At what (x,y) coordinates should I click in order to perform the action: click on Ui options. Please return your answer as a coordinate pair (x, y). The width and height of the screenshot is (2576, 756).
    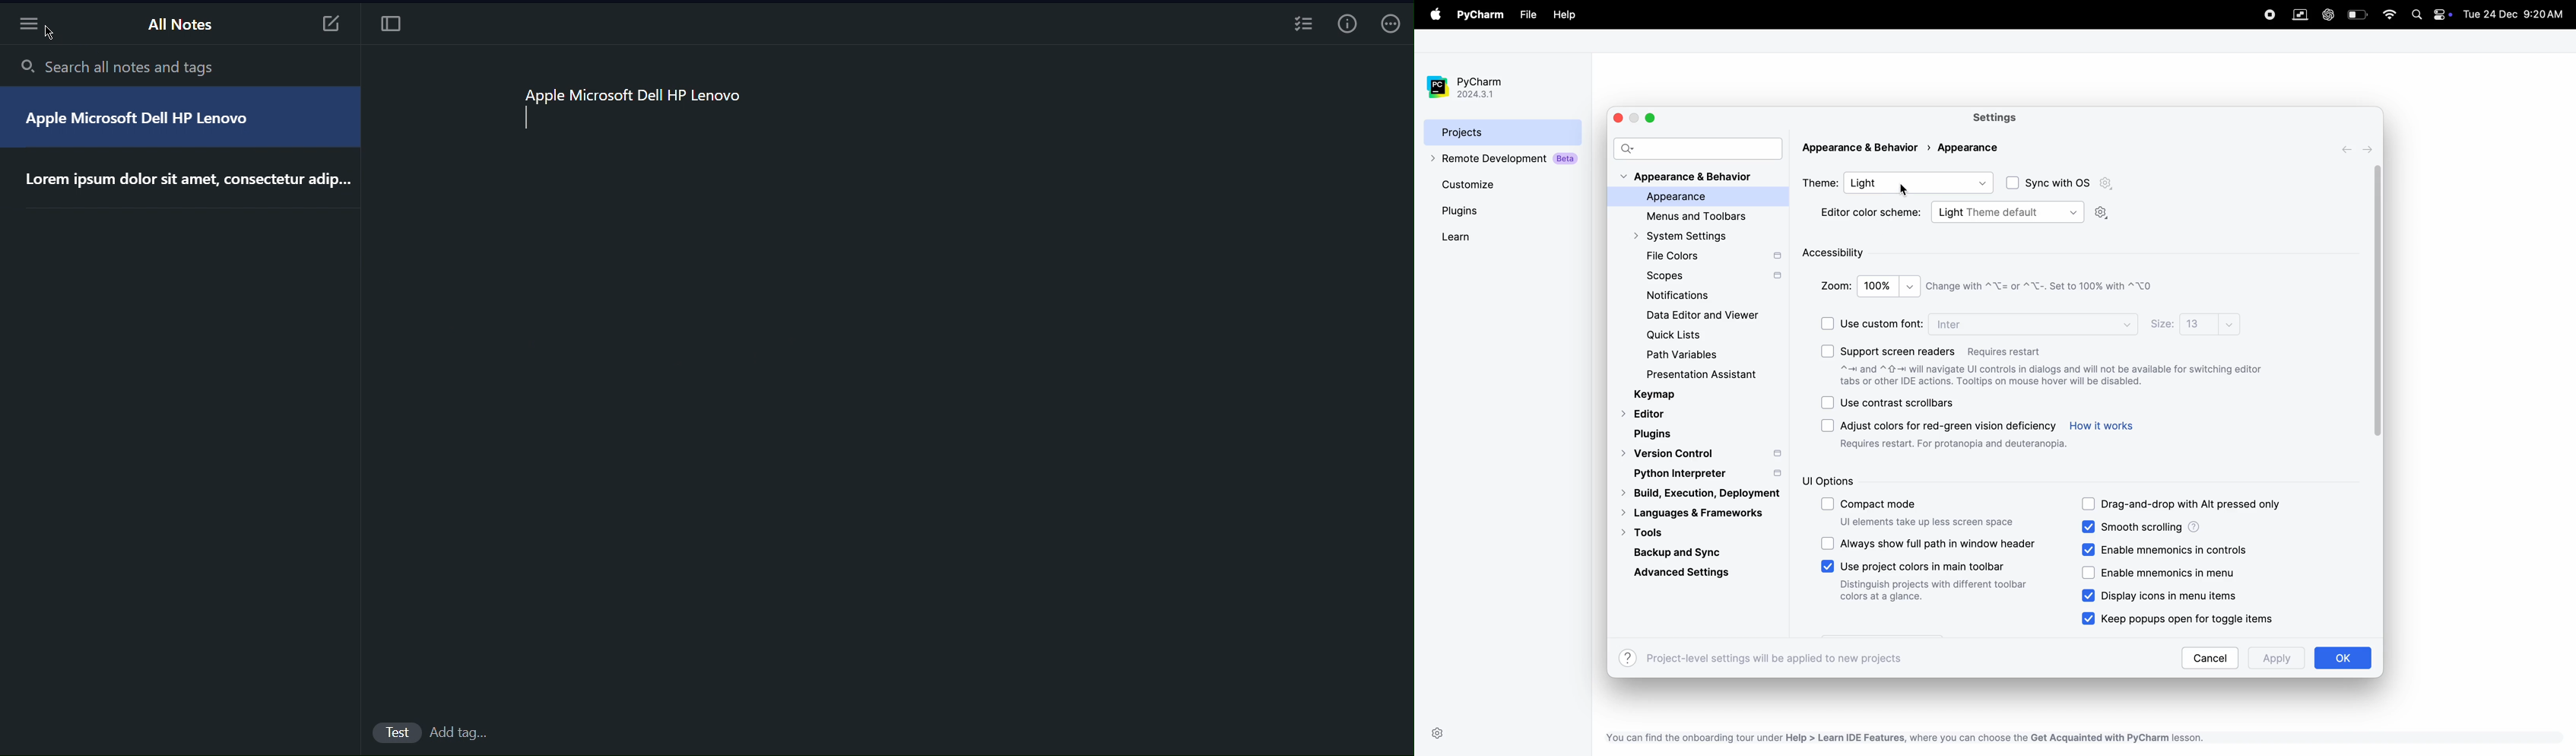
    Looking at the image, I should click on (1866, 481).